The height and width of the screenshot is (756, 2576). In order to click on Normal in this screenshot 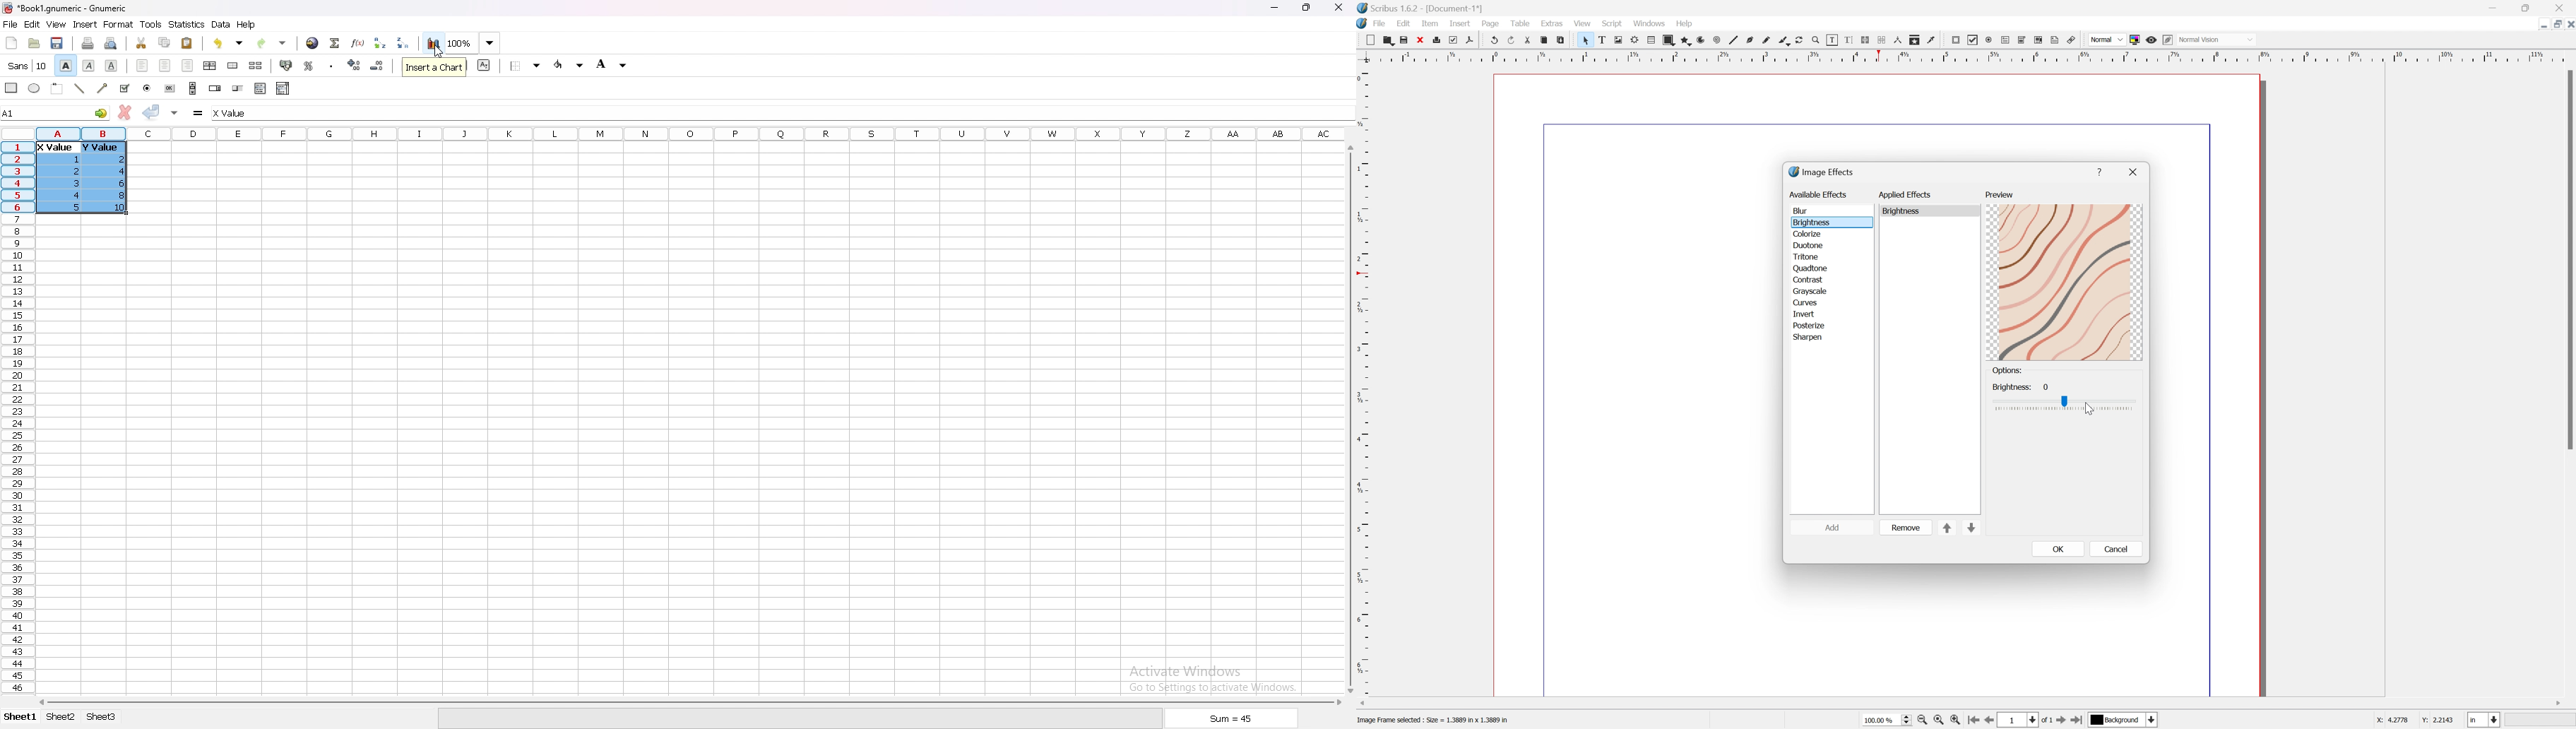, I will do `click(2106, 40)`.